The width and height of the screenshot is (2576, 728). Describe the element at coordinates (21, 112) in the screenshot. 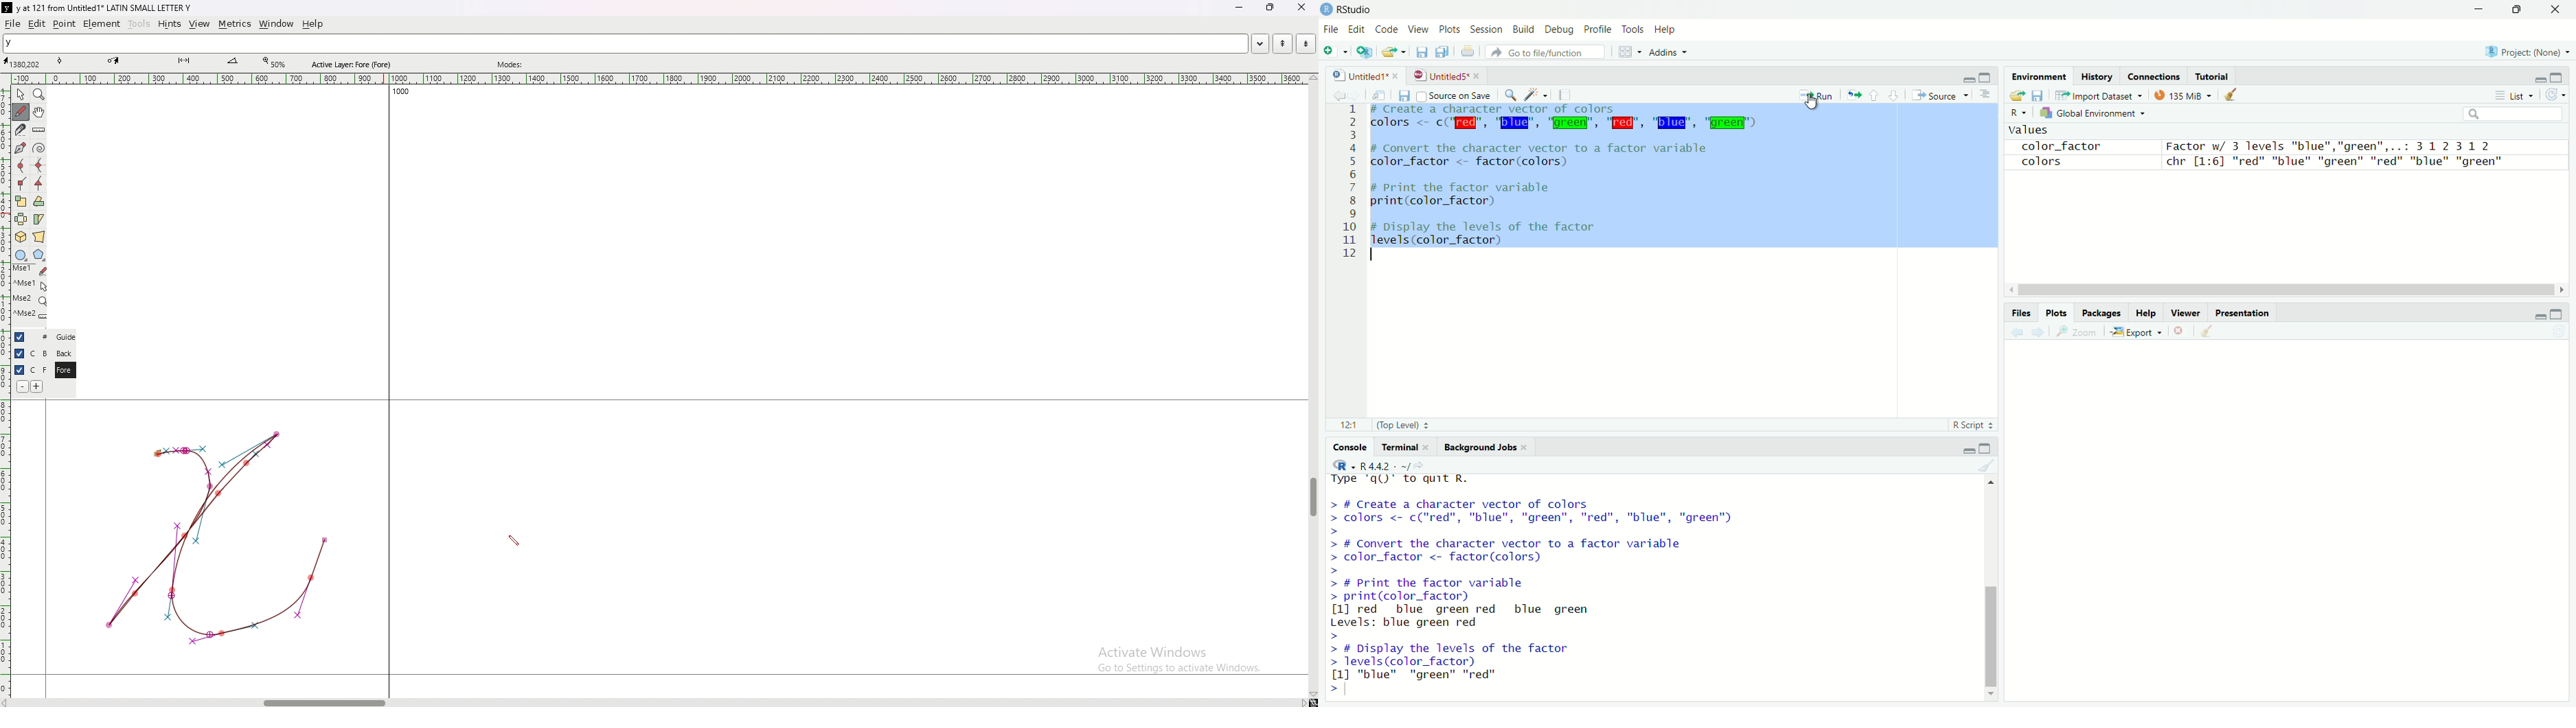

I see `draw freehand` at that location.